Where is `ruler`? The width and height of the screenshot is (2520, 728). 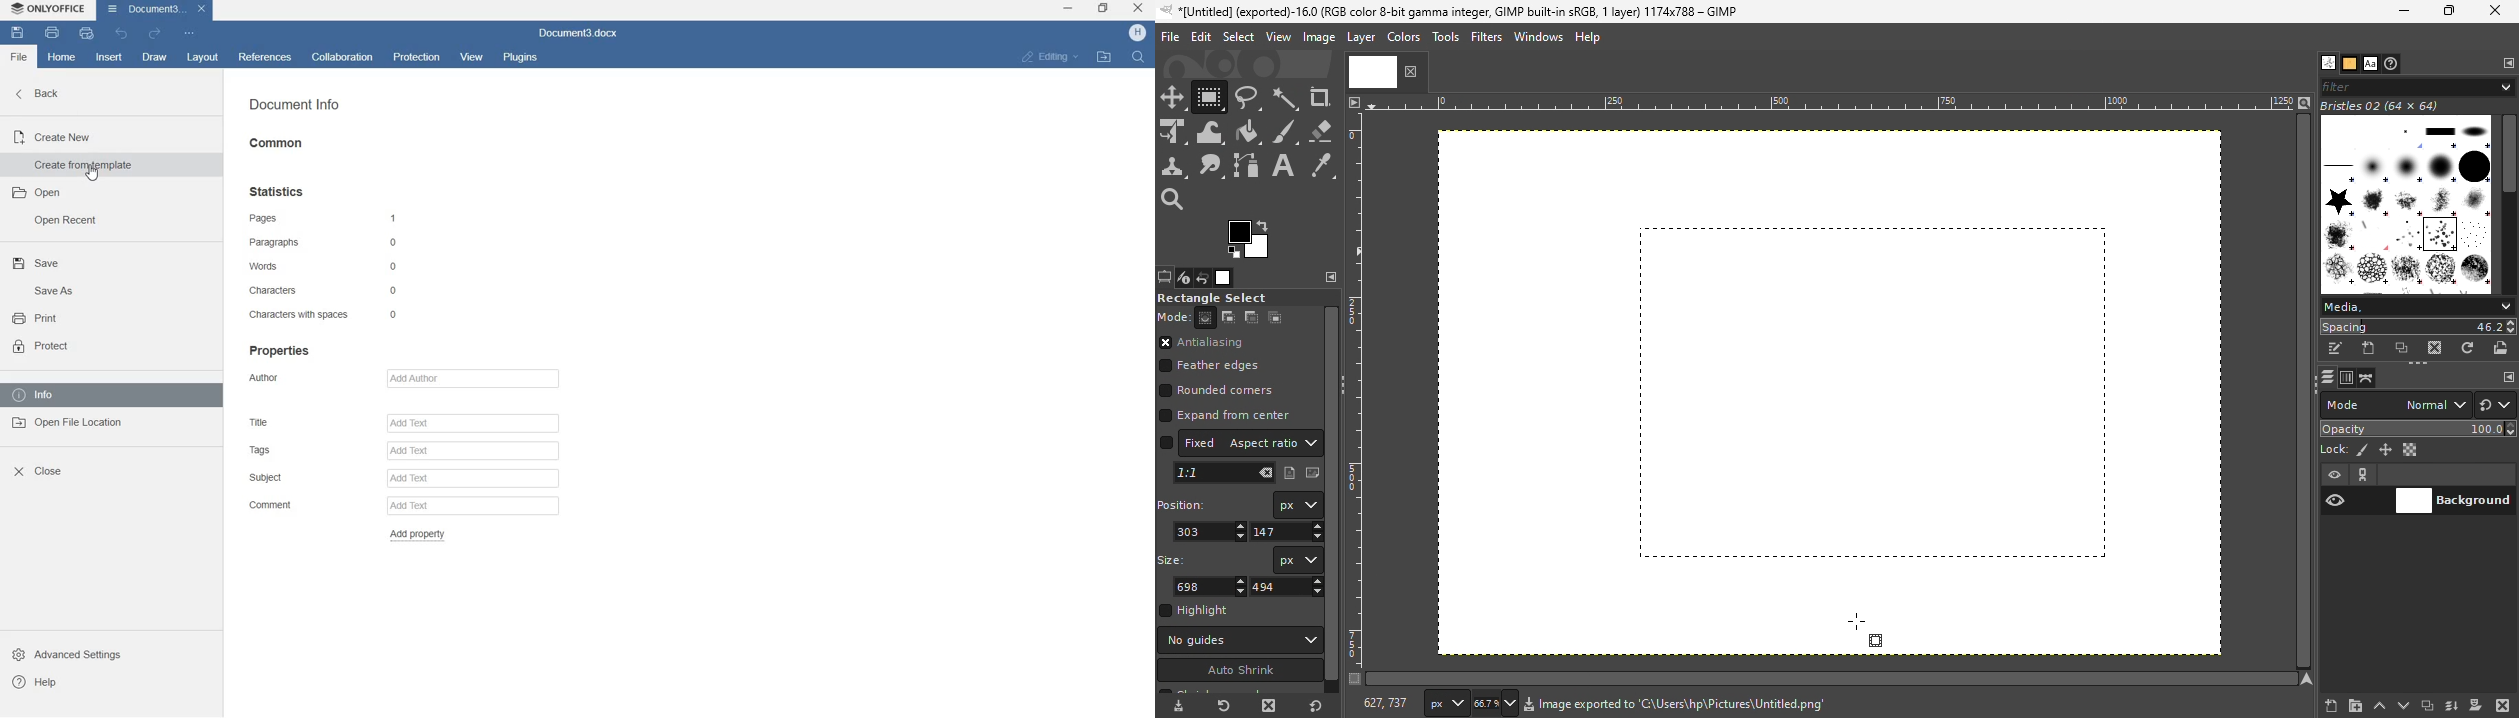
ruler is located at coordinates (1360, 403).